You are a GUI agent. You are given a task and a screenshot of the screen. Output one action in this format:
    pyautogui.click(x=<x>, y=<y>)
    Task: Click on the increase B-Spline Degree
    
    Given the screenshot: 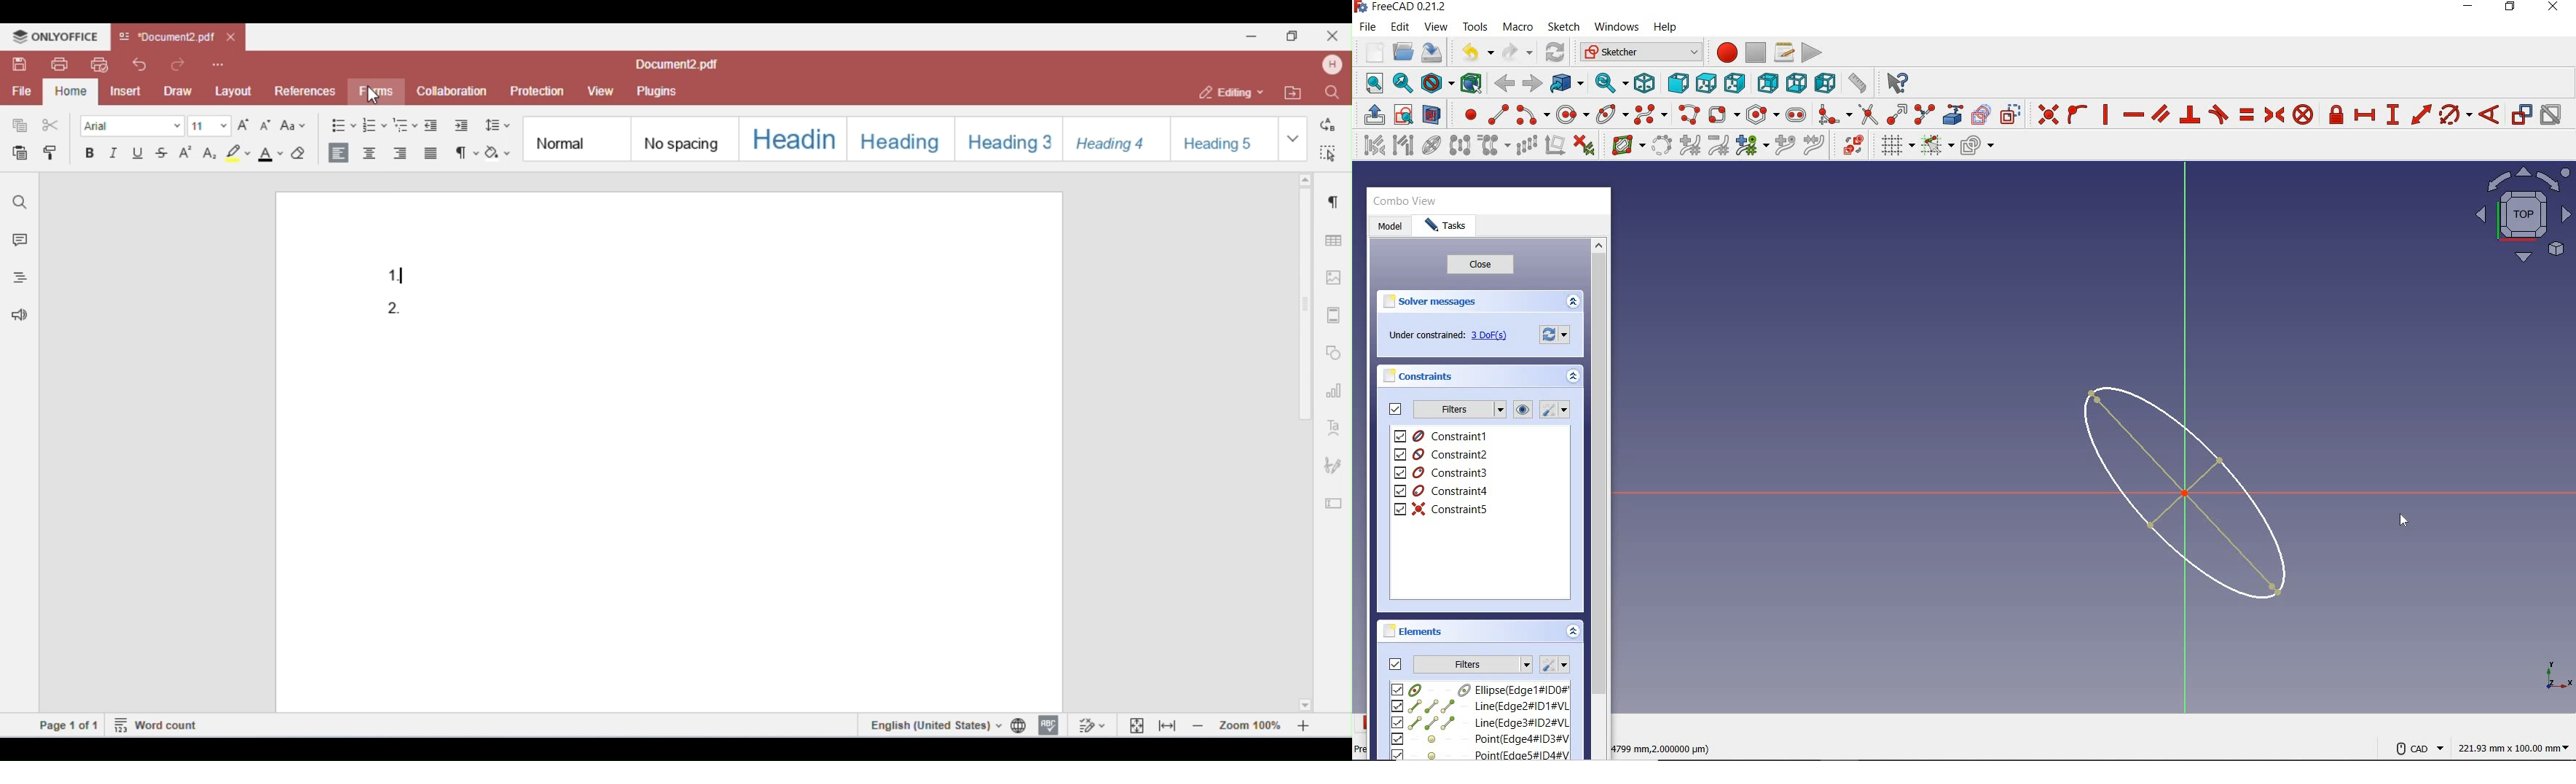 What is the action you would take?
    pyautogui.click(x=1688, y=146)
    